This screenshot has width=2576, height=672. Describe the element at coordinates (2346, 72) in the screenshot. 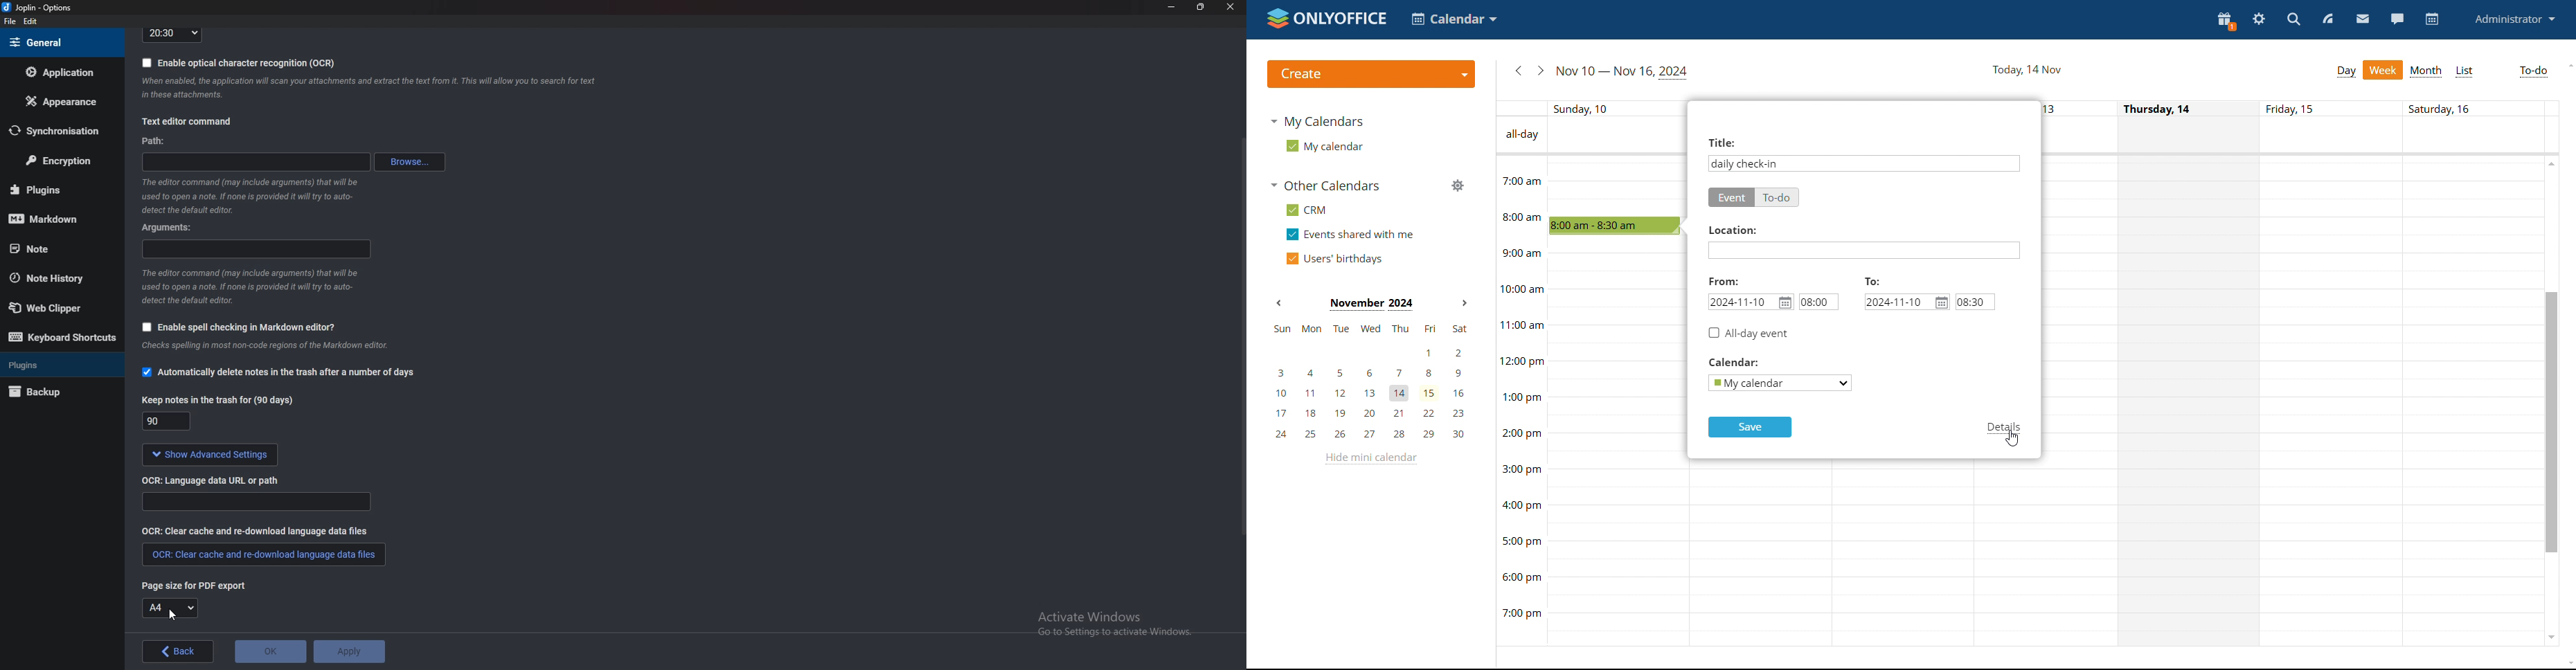

I see `day view` at that location.